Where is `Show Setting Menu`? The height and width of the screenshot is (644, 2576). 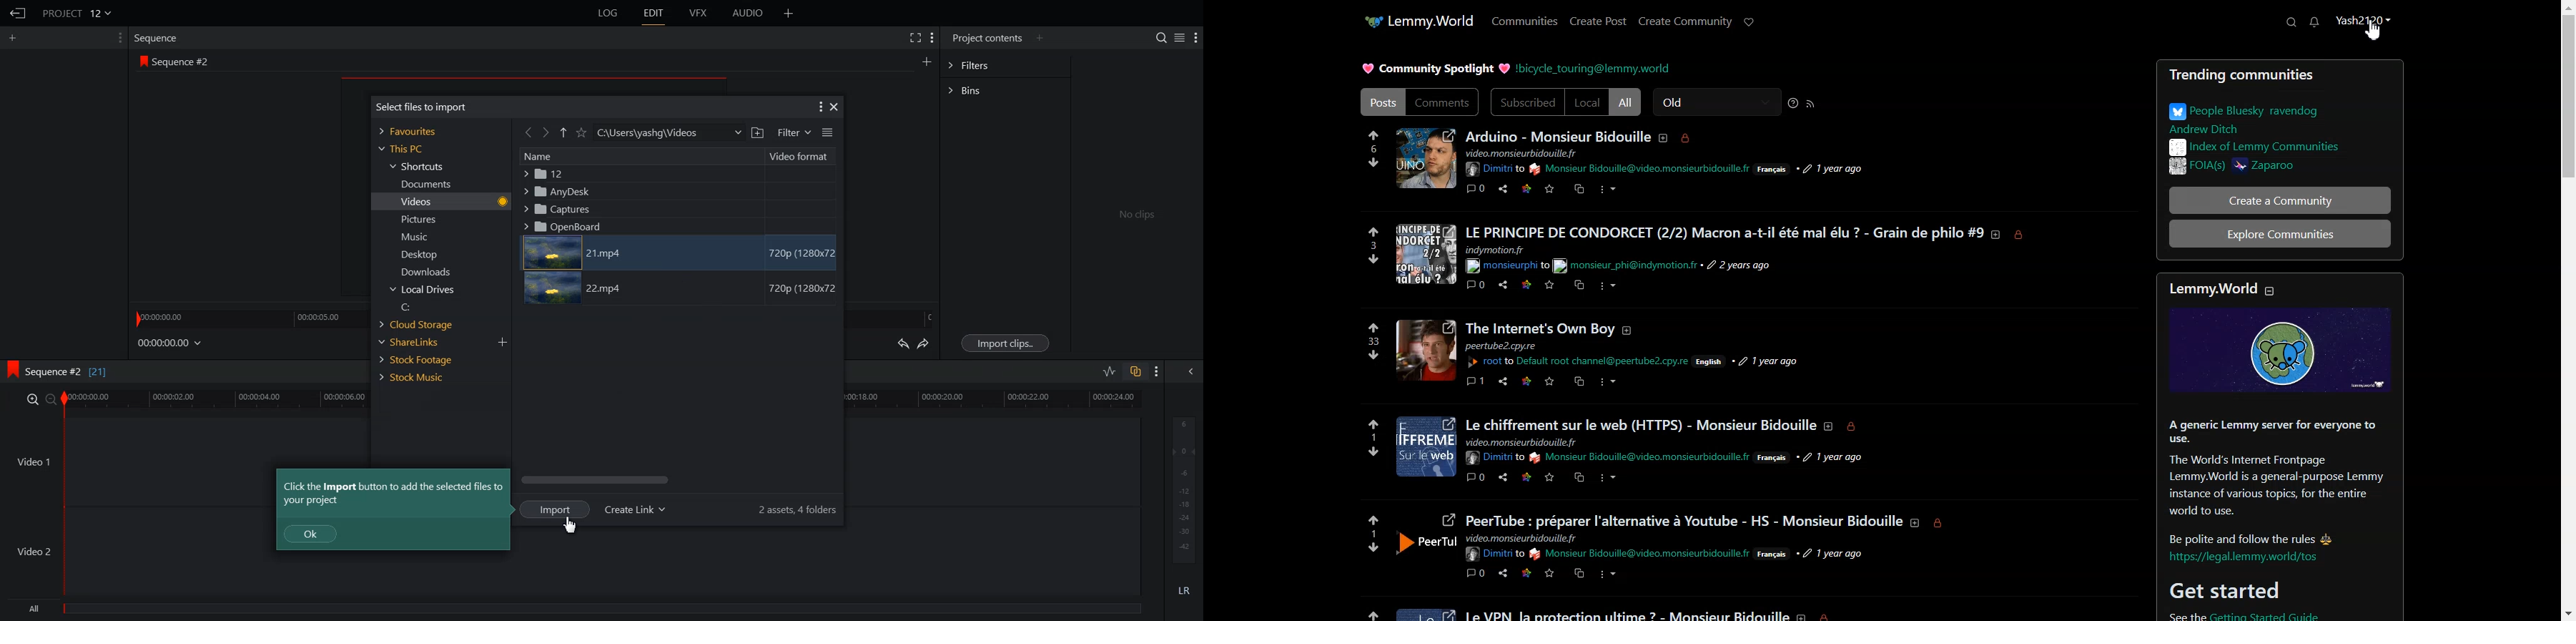 Show Setting Menu is located at coordinates (1157, 372).